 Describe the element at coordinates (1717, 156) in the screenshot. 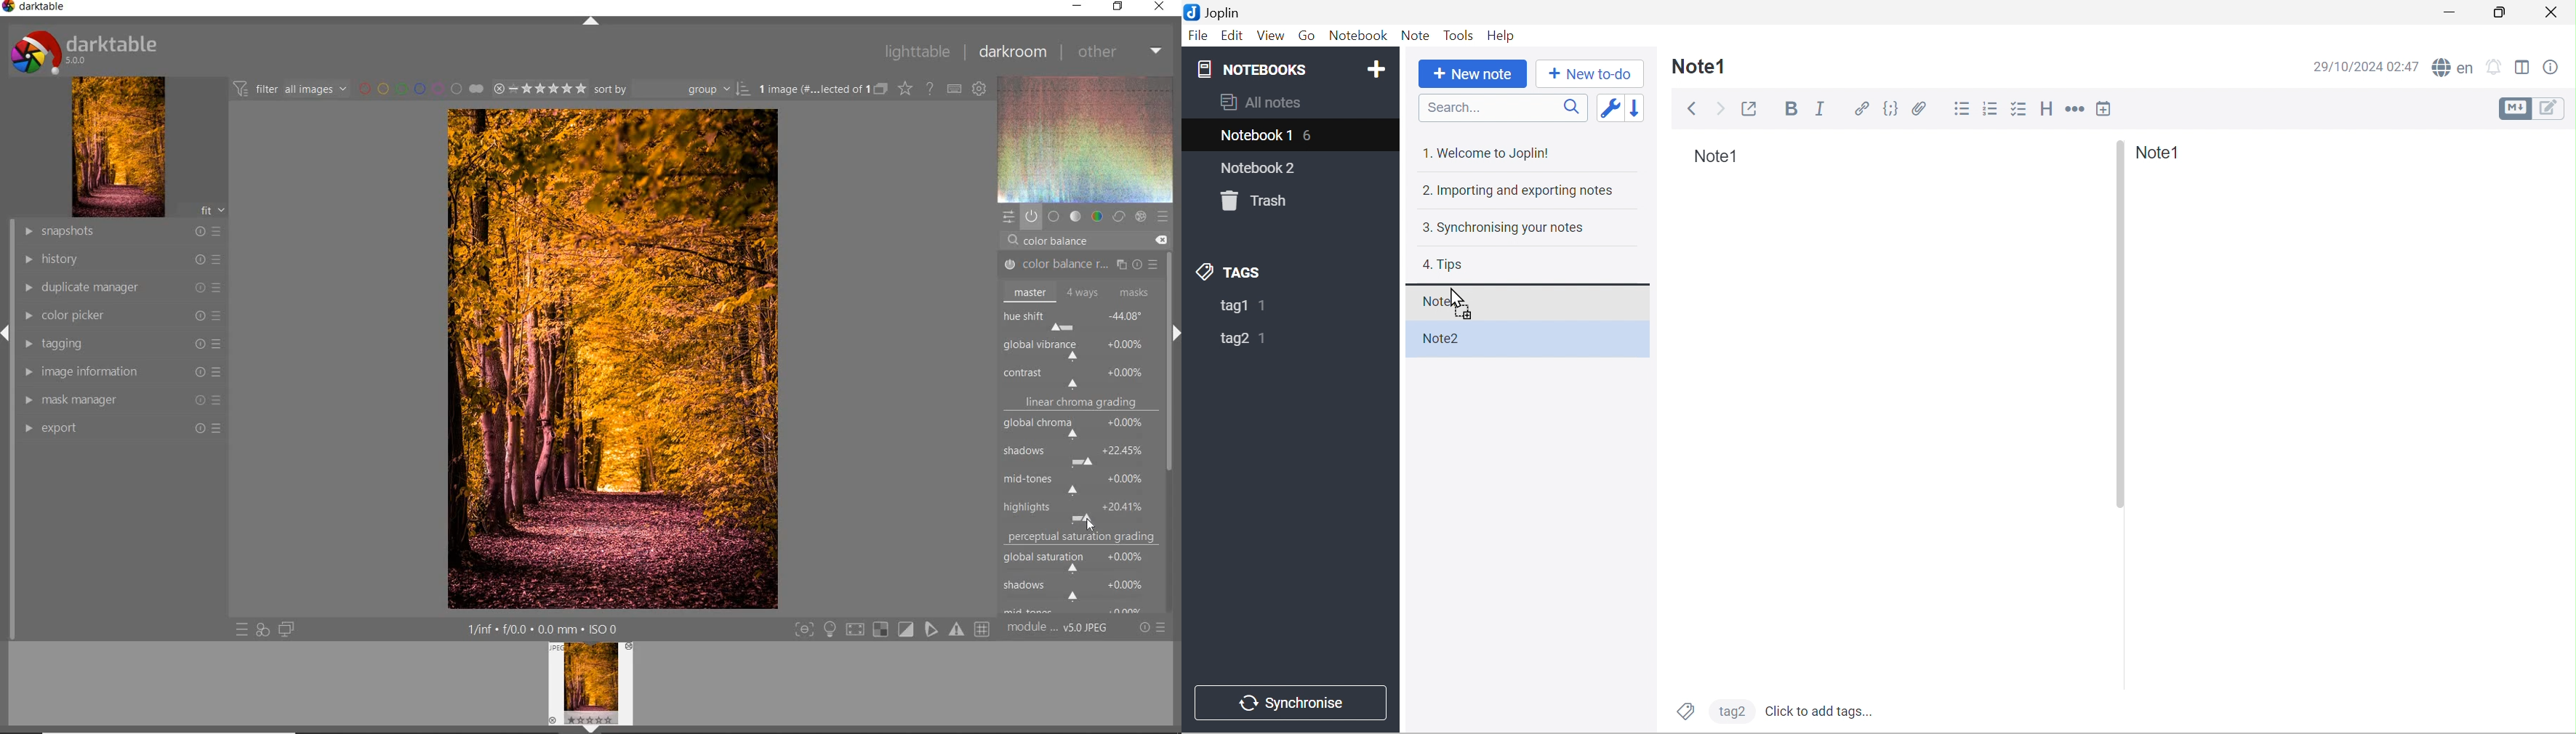

I see `Note1` at that location.